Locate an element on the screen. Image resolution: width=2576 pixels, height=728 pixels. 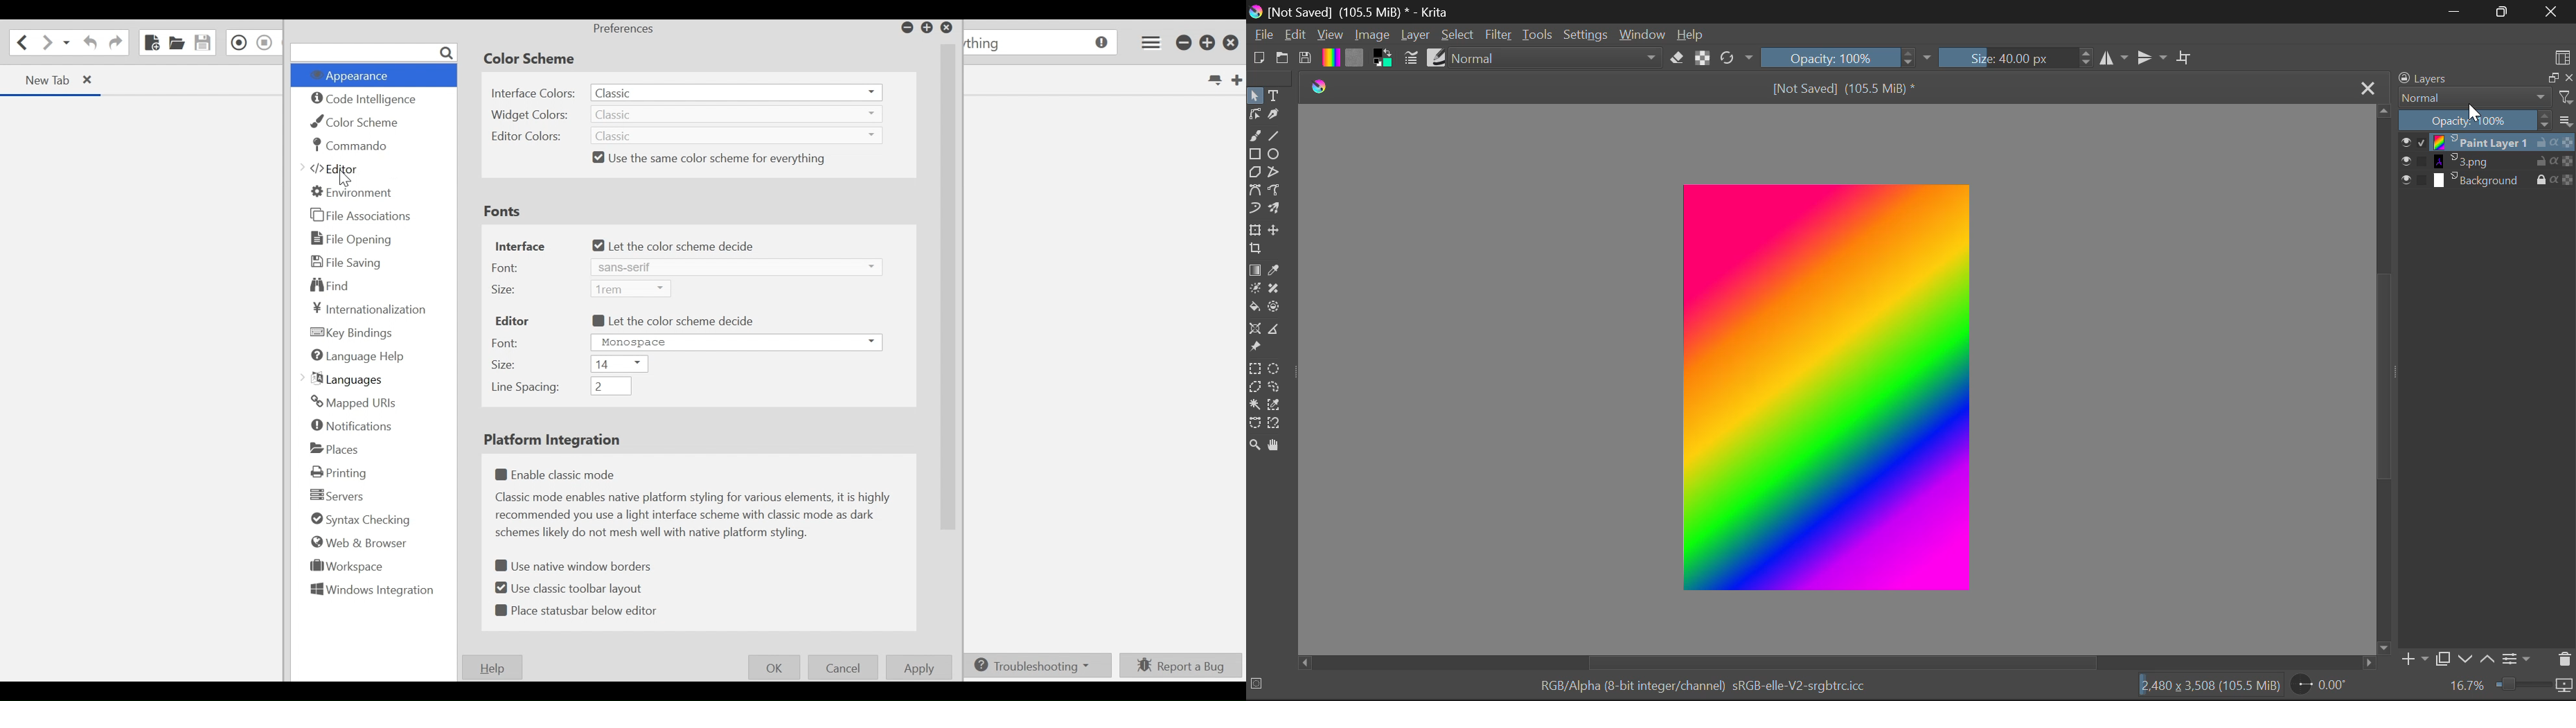
Brush Size is located at coordinates (2005, 59).